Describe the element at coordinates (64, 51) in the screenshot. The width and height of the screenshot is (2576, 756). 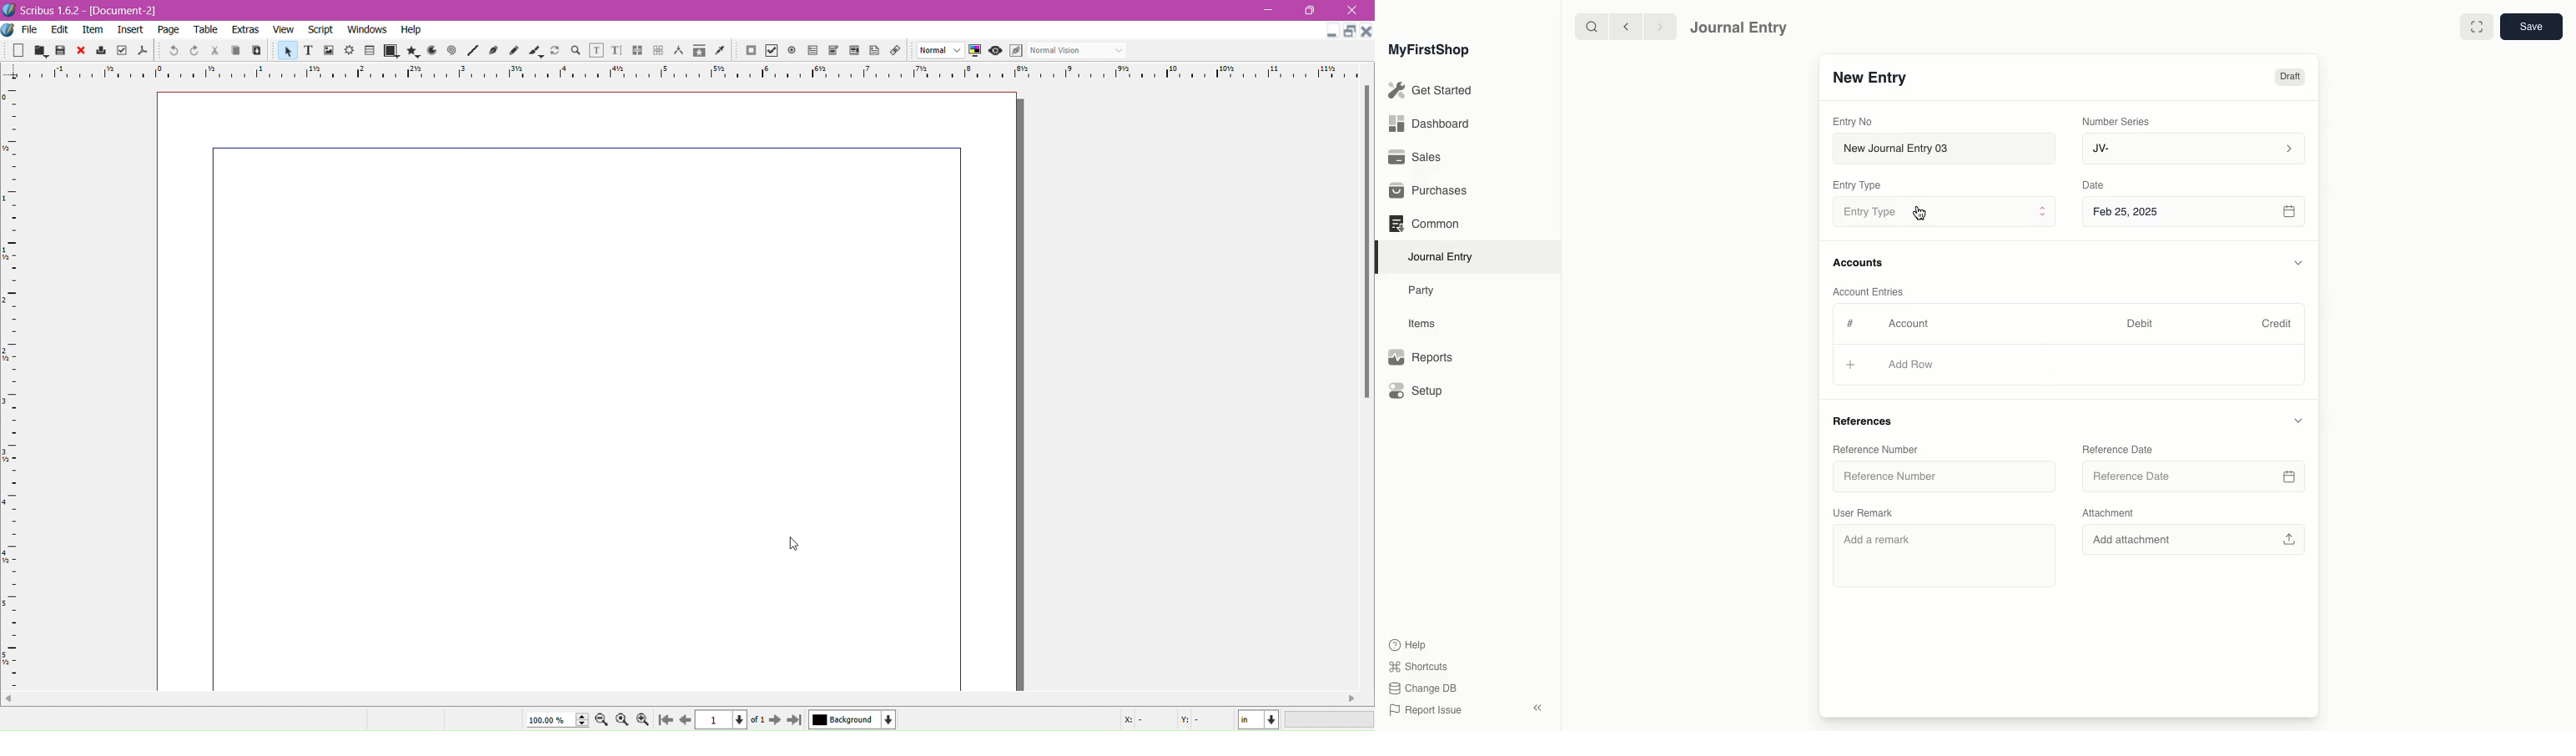
I see `save` at that location.